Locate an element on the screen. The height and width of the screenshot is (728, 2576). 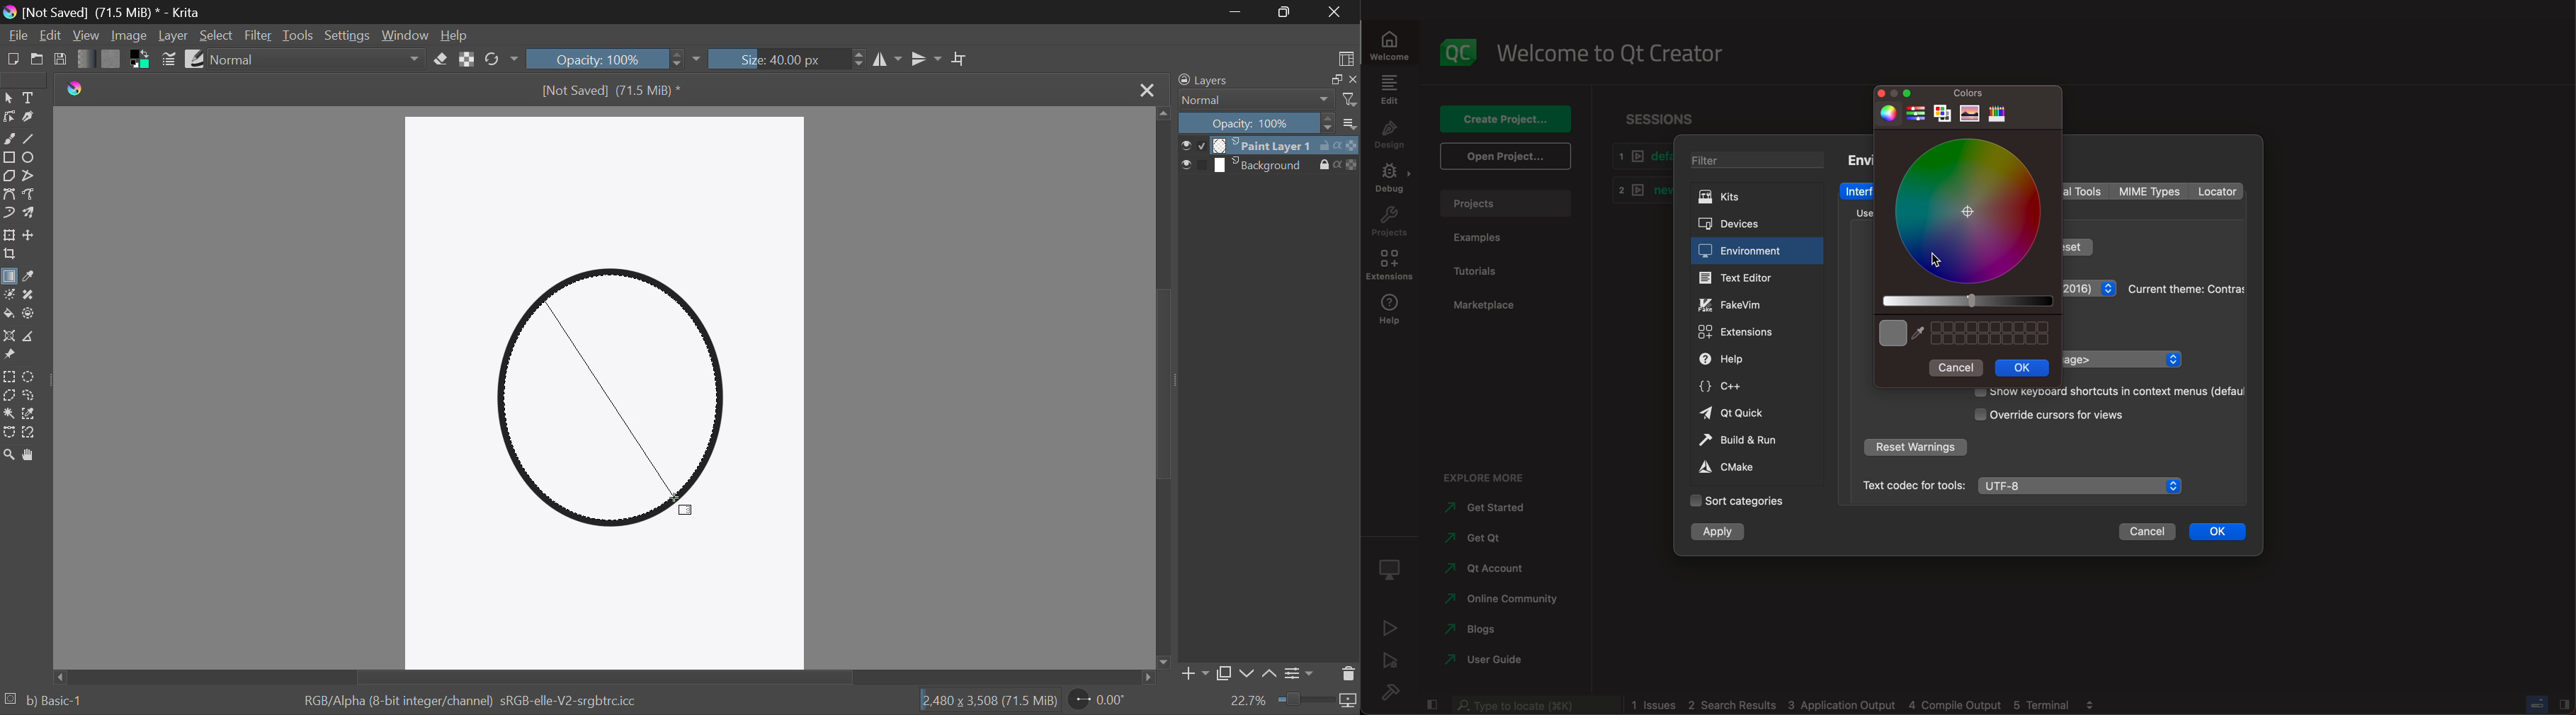
Pan is located at coordinates (32, 456).